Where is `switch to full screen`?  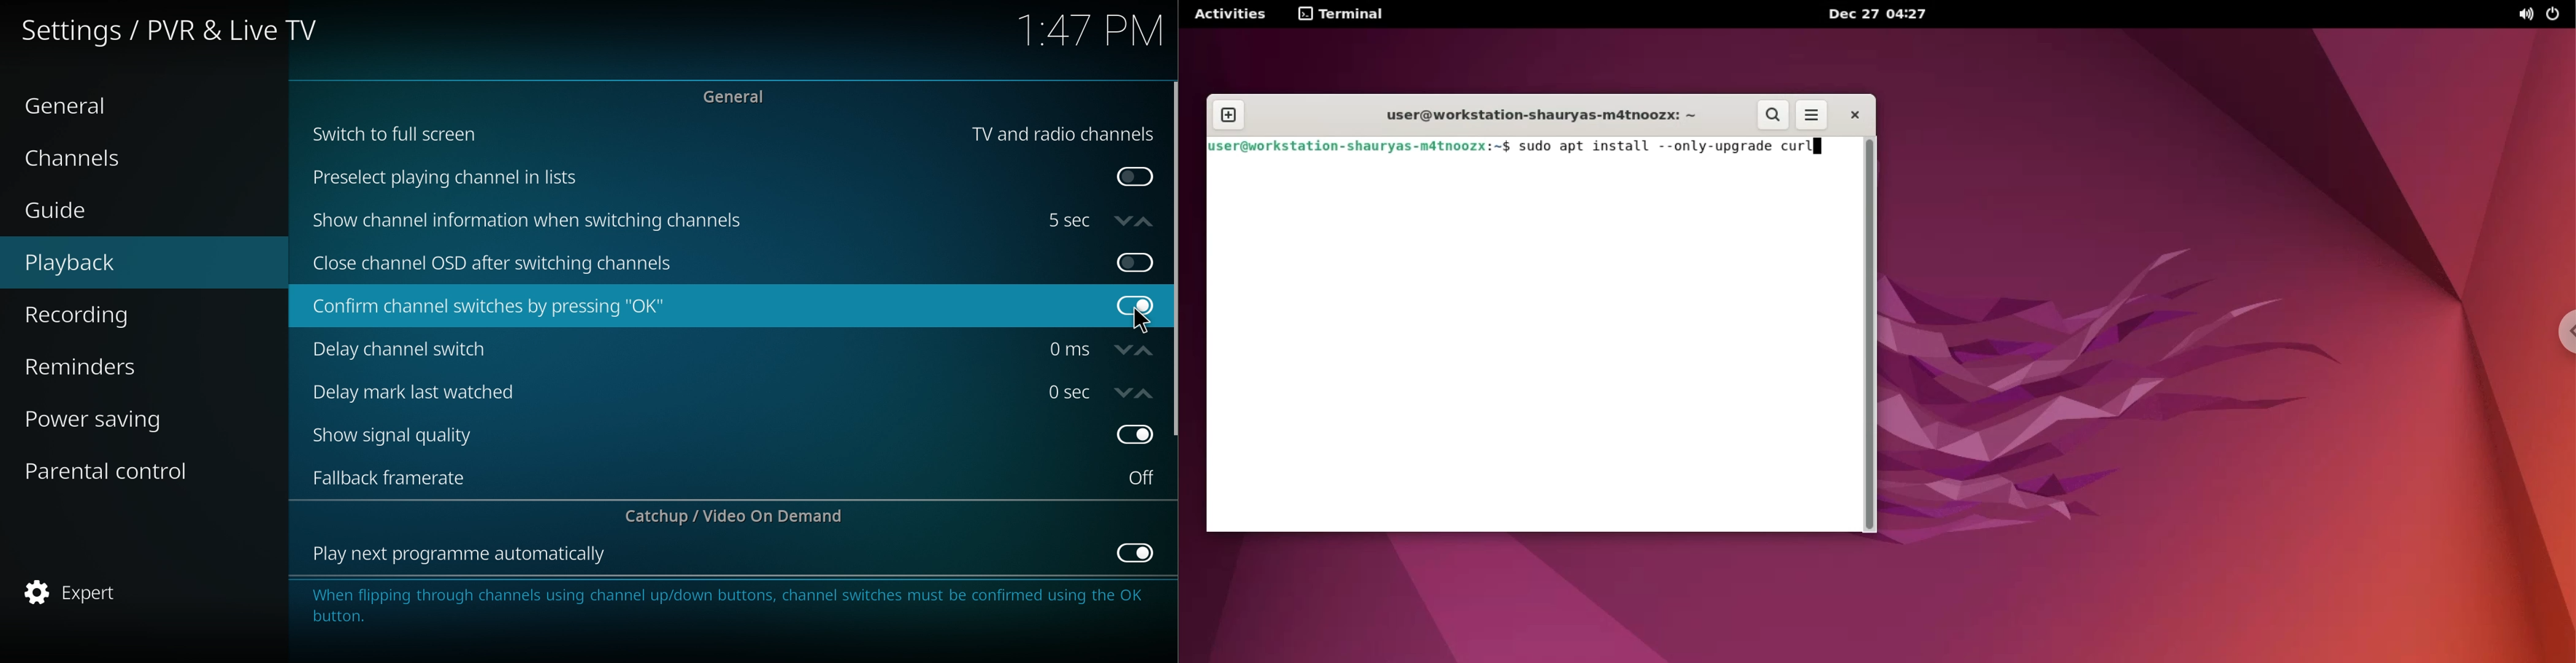 switch to full screen is located at coordinates (396, 133).